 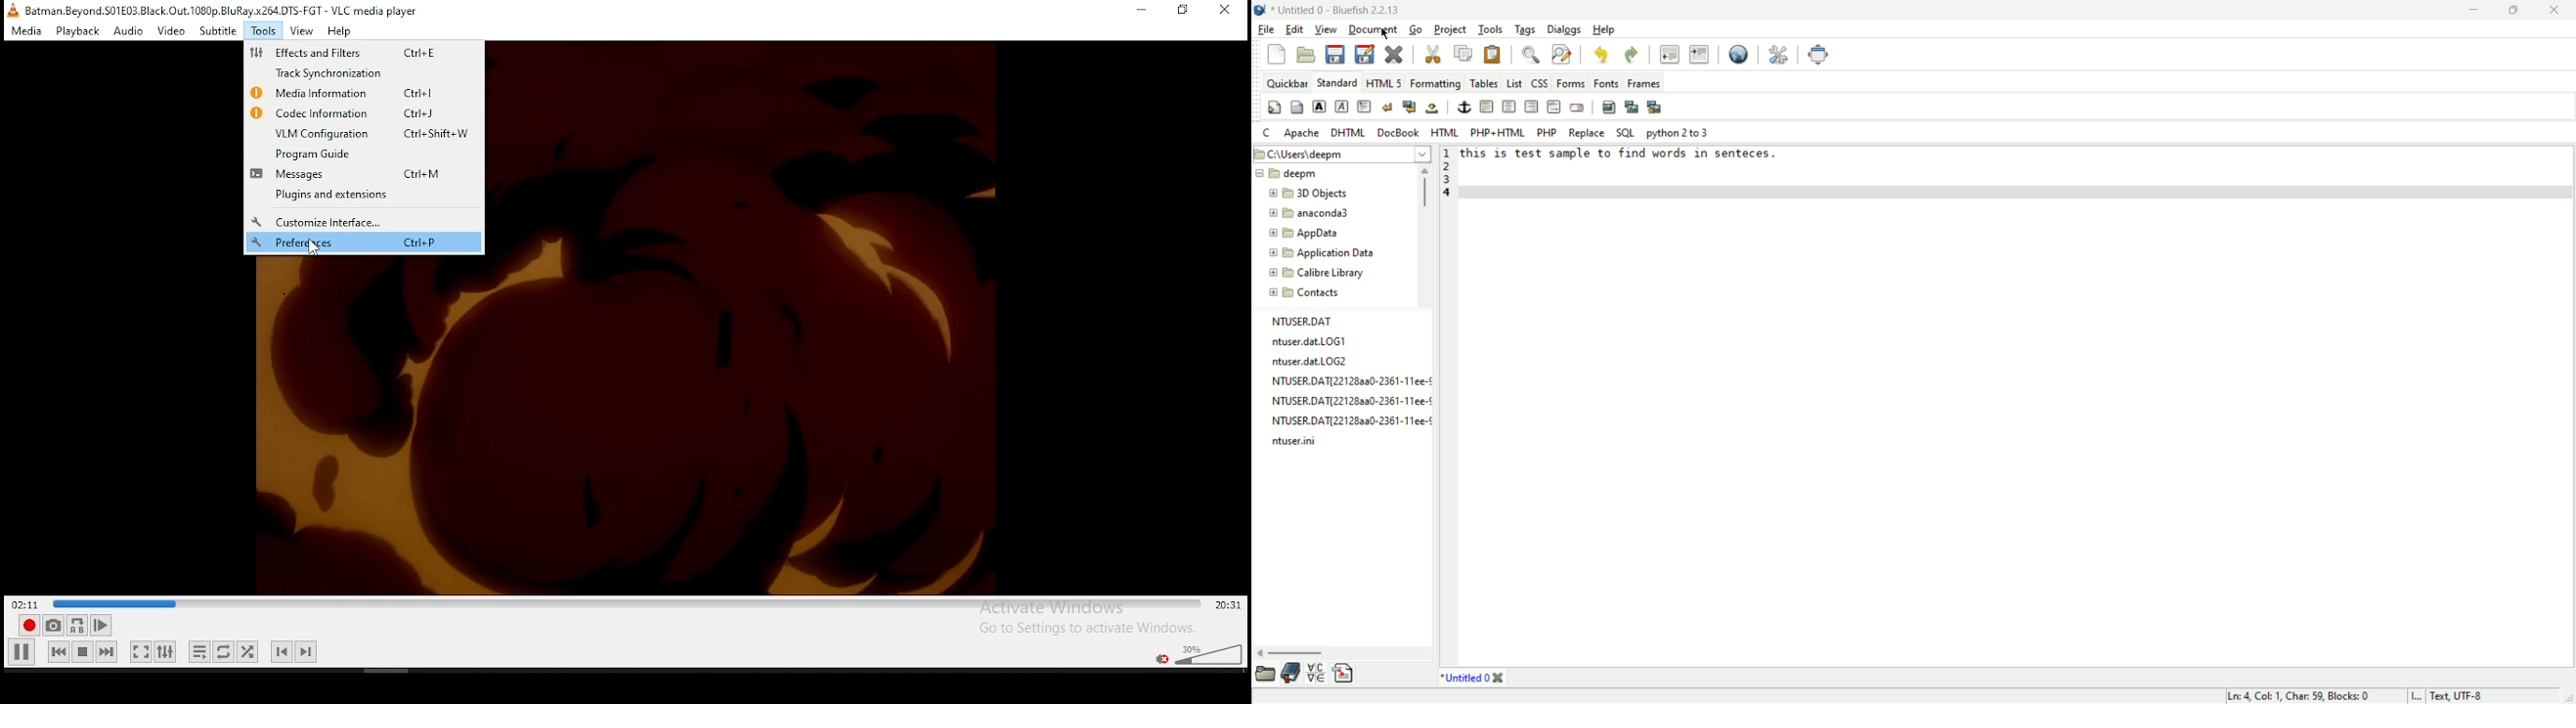 I want to click on toggle video in fullscreen, so click(x=140, y=651).